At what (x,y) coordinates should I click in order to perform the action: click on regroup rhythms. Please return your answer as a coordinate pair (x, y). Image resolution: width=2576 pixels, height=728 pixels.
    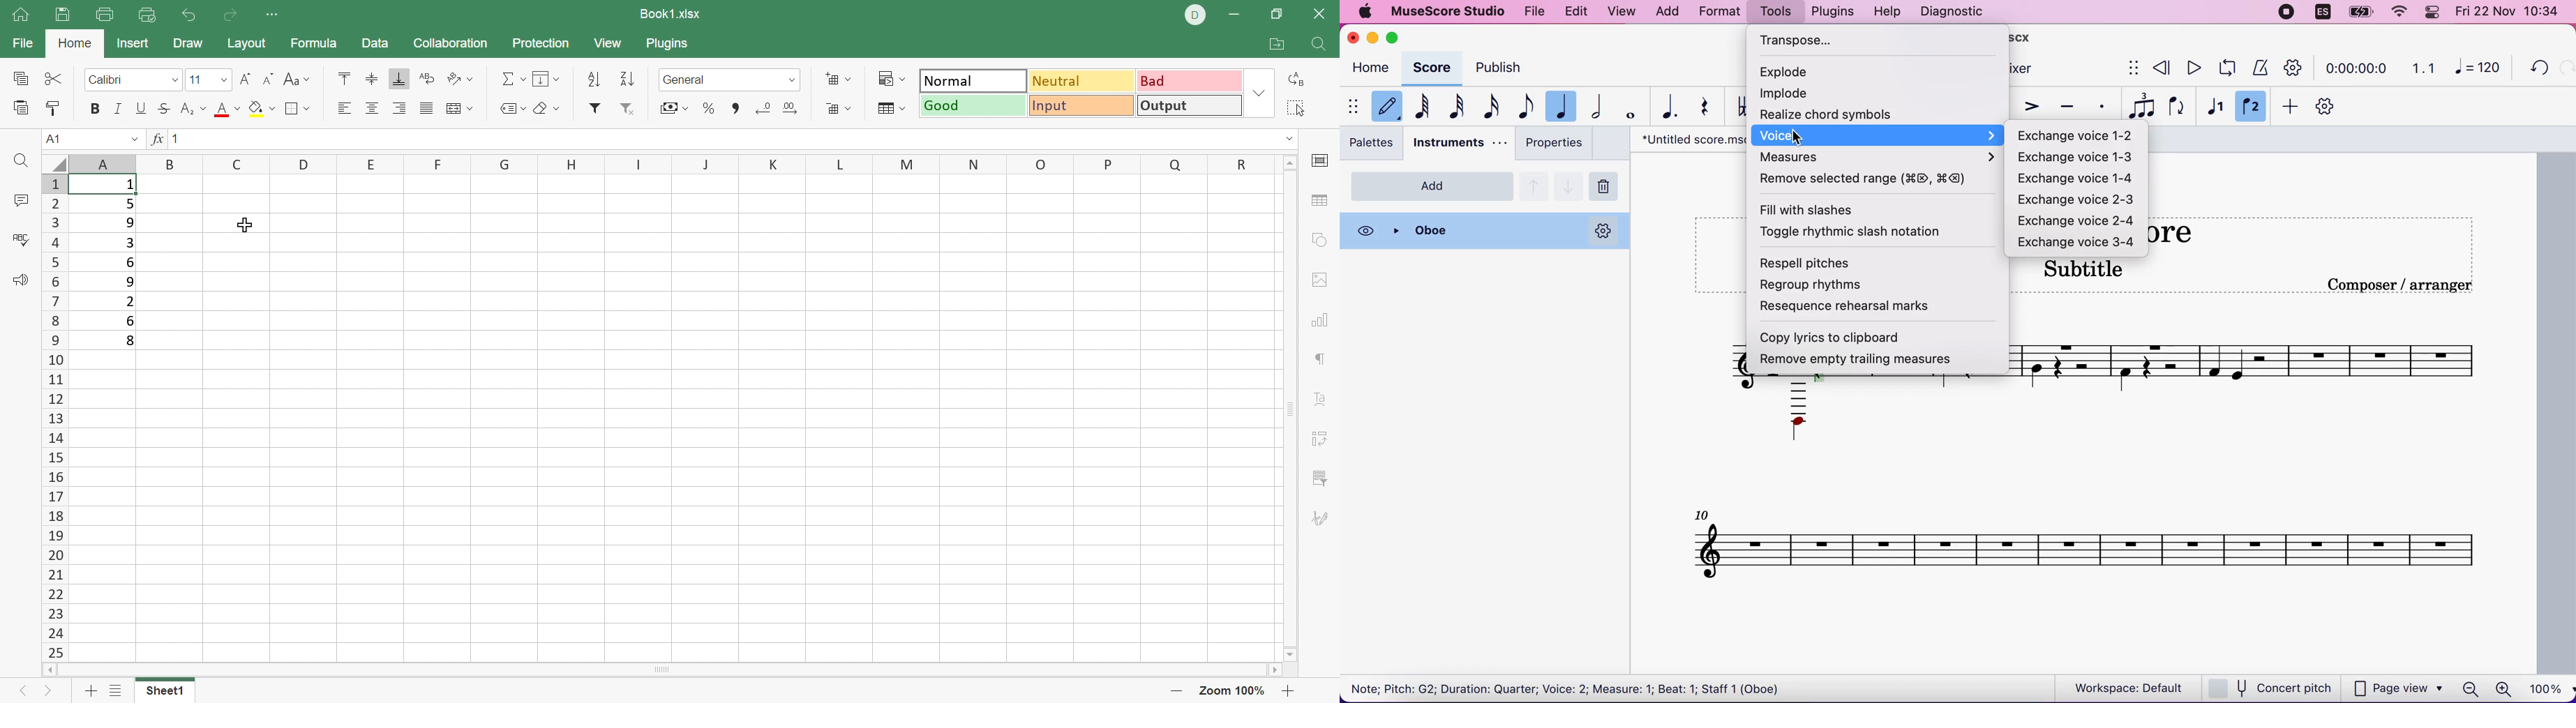
    Looking at the image, I should click on (1829, 285).